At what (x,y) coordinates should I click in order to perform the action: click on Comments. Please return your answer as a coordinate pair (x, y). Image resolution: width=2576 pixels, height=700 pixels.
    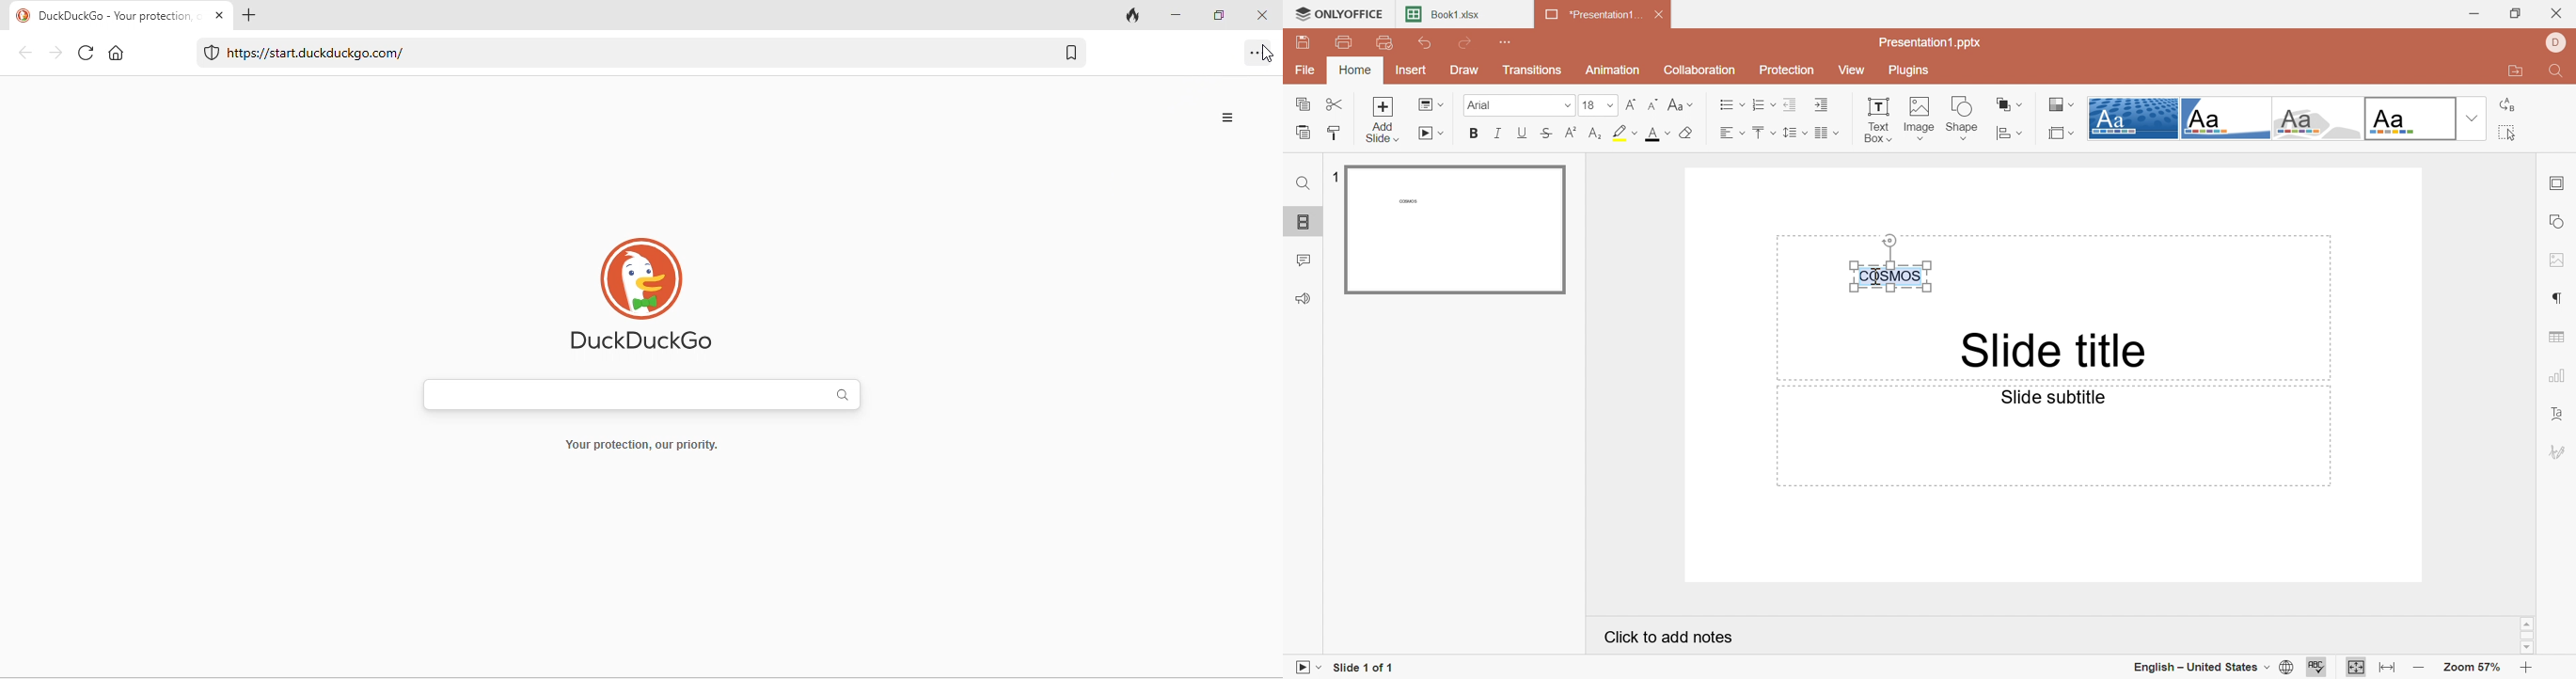
    Looking at the image, I should click on (1302, 259).